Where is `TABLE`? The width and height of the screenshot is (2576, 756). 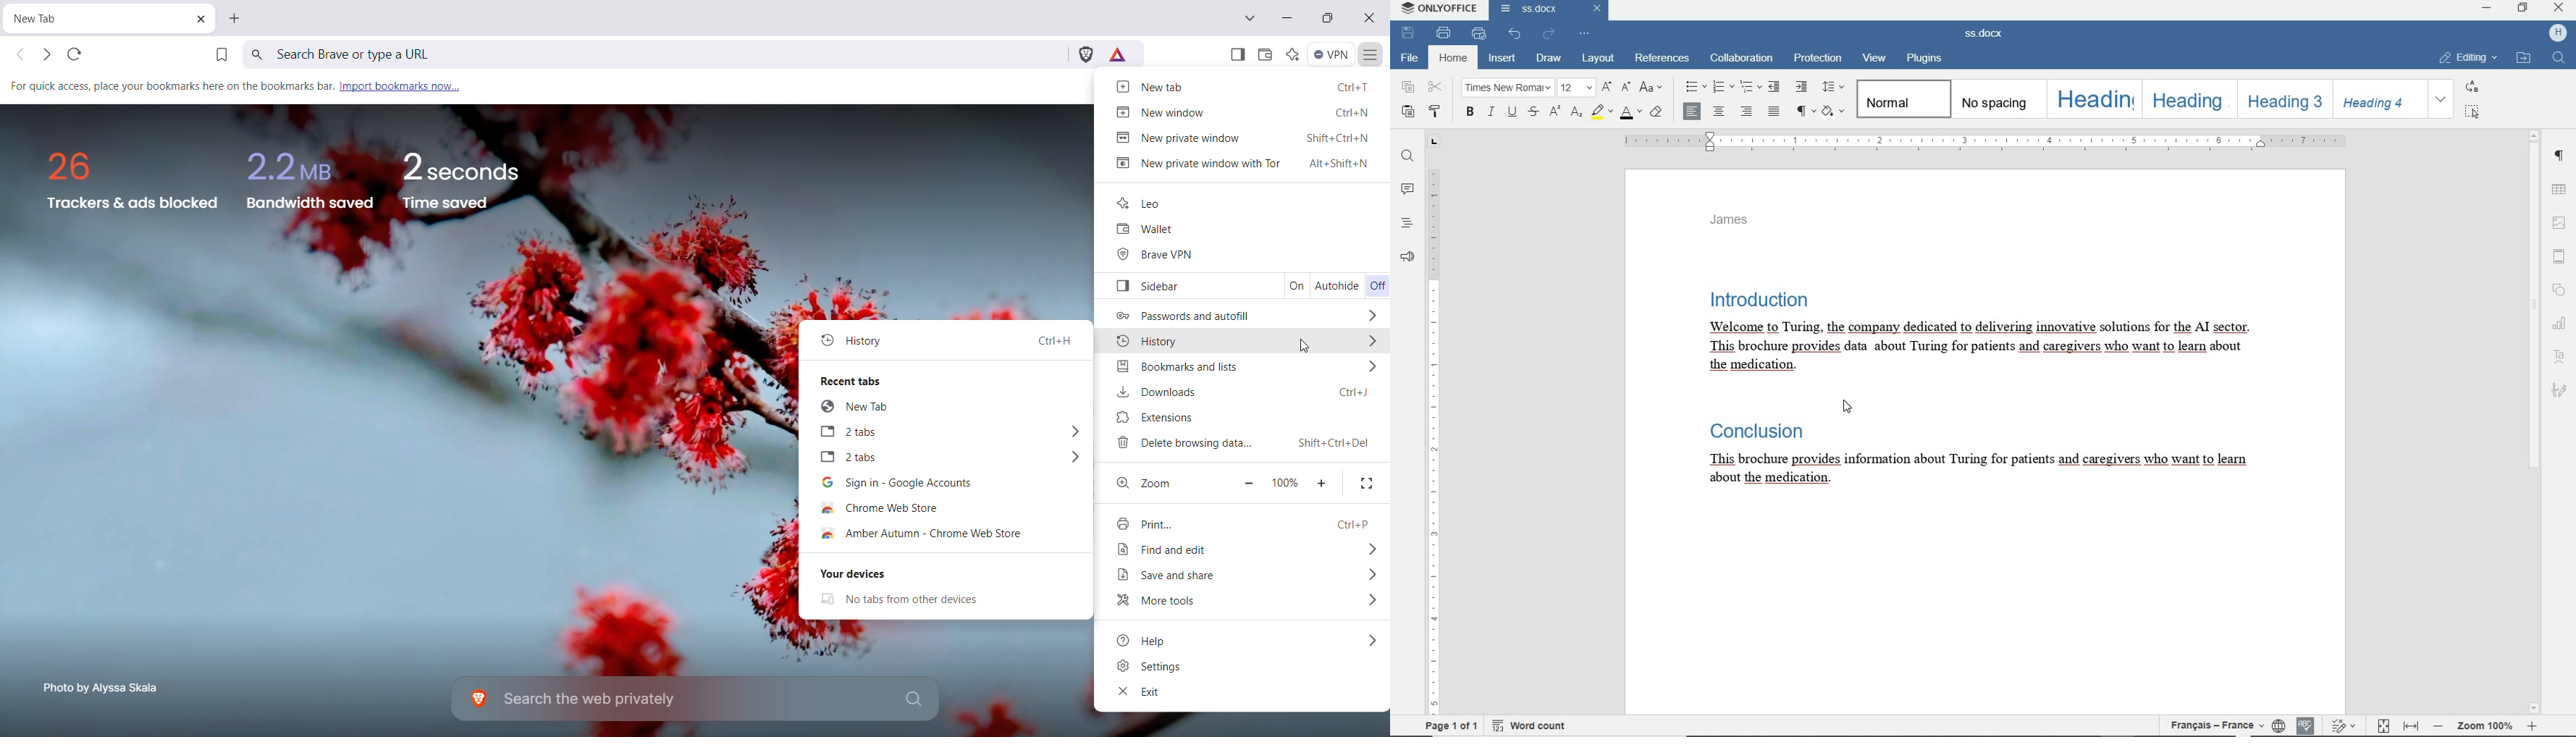
TABLE is located at coordinates (2560, 189).